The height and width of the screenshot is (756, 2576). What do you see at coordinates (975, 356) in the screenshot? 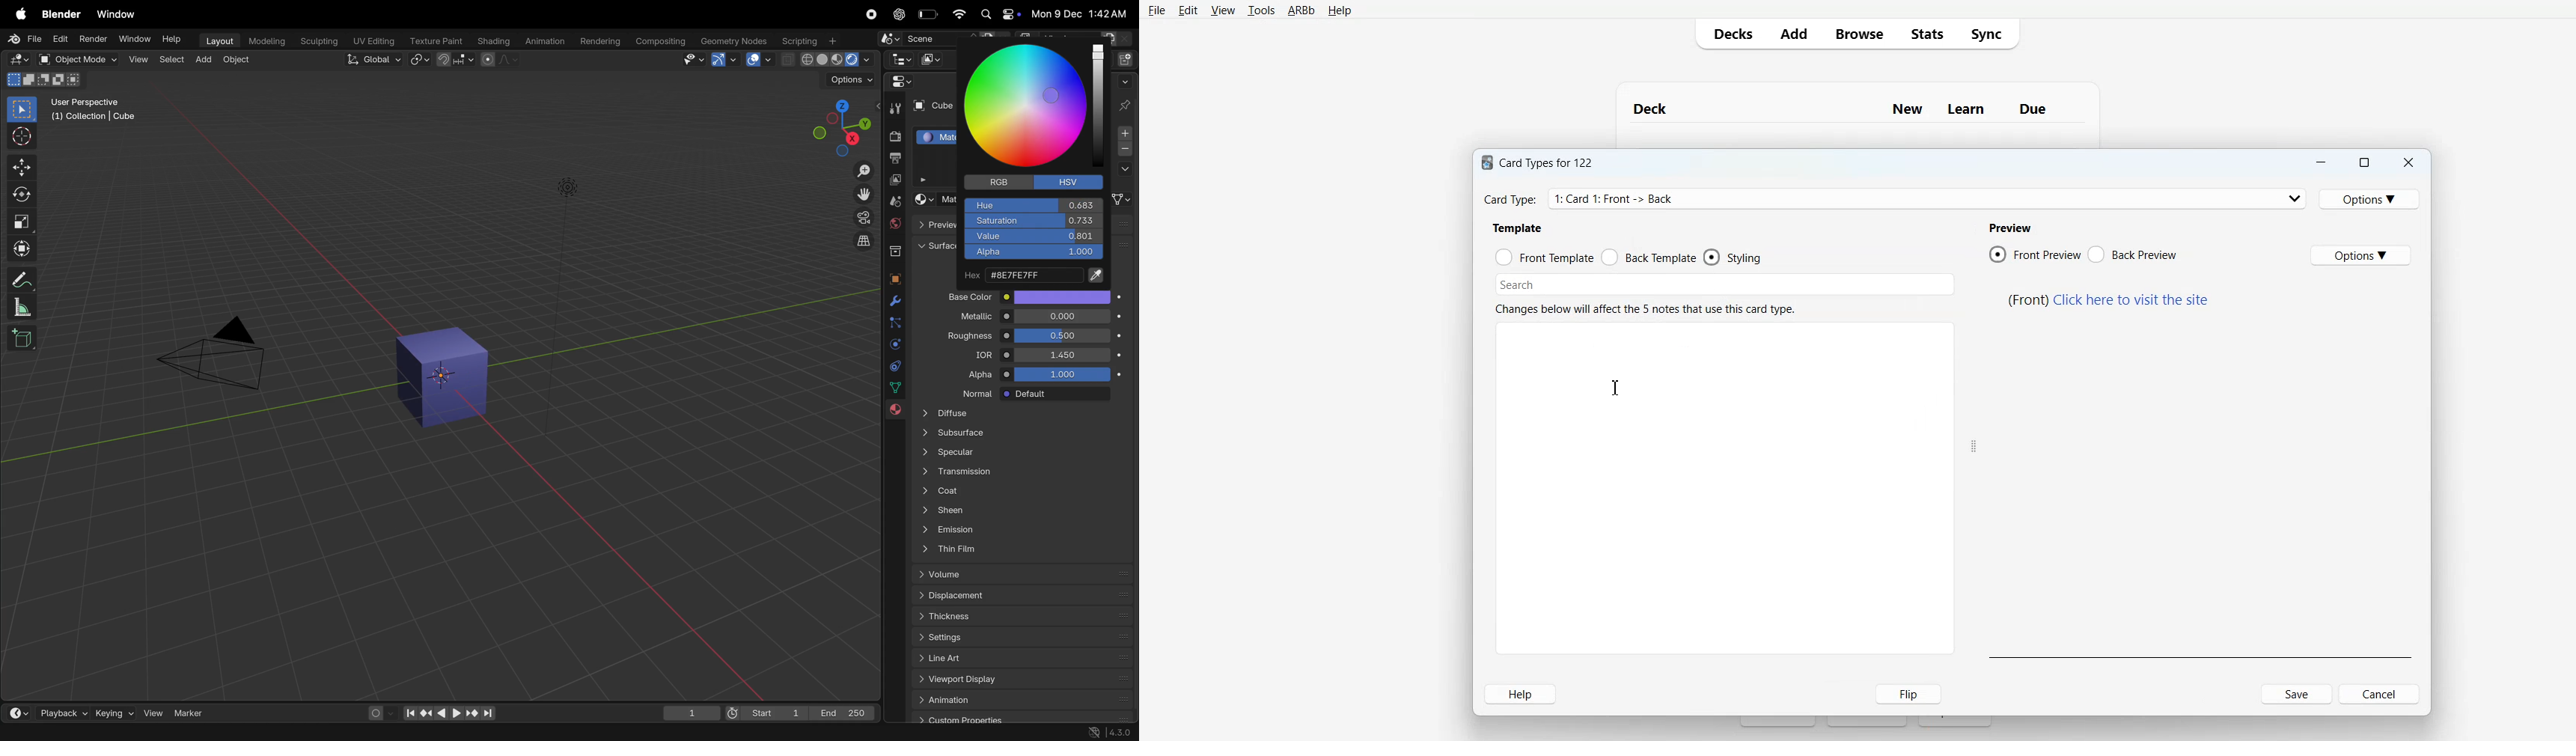
I see `idr` at bounding box center [975, 356].